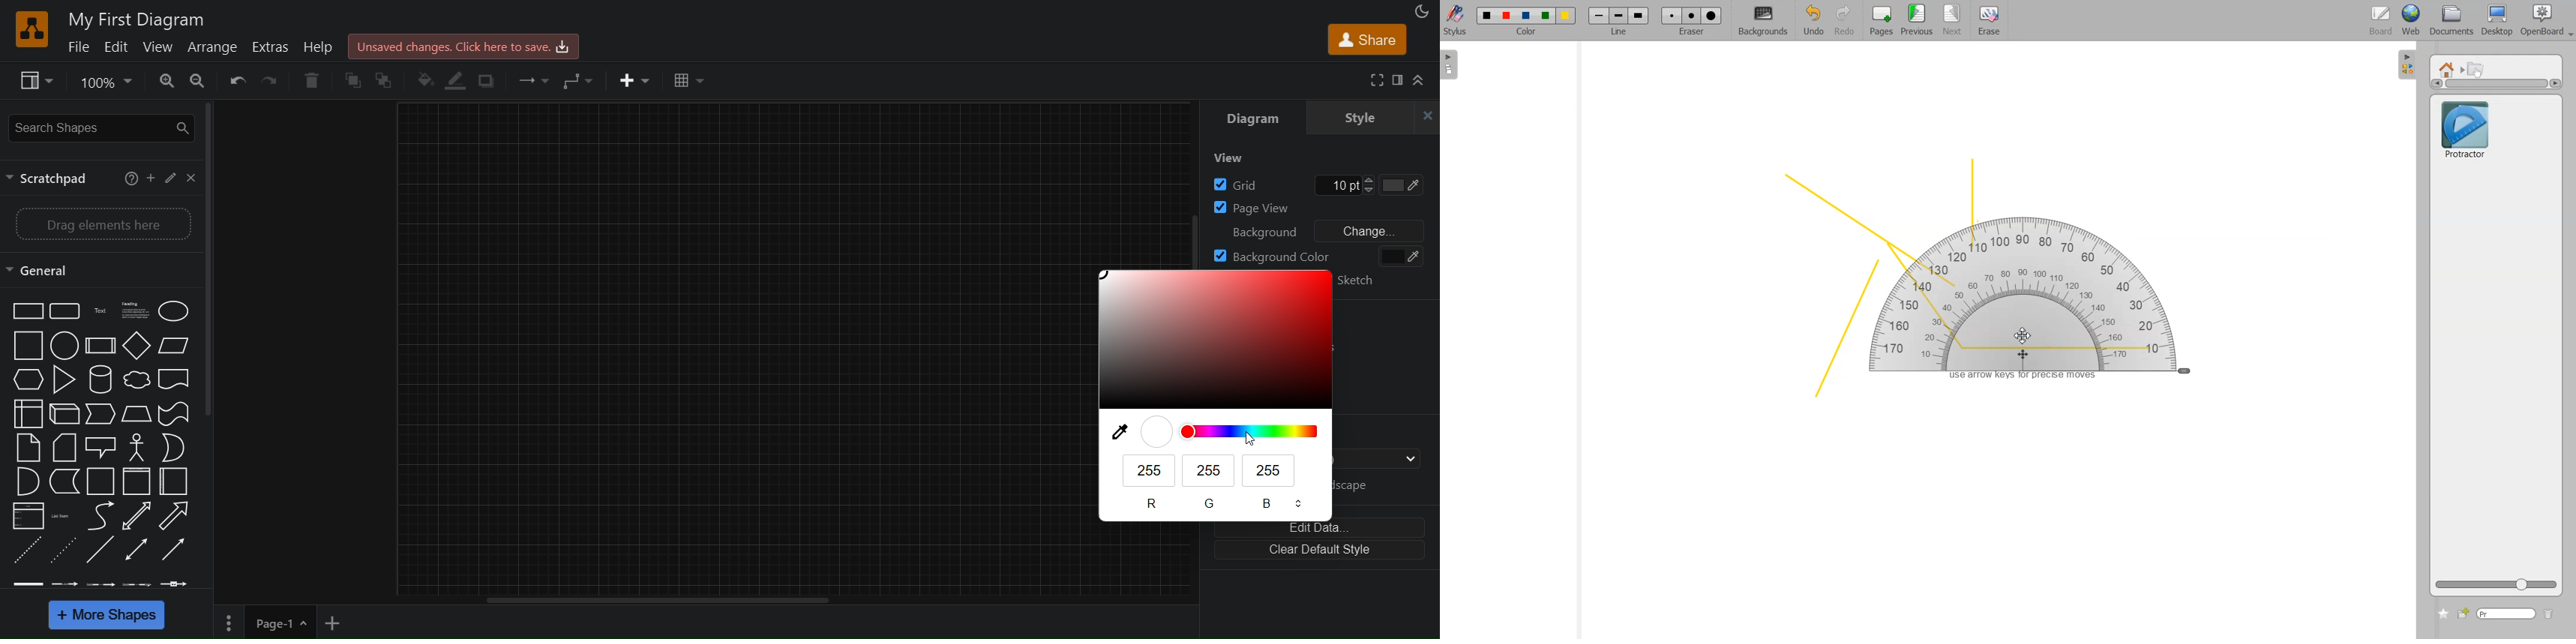 The width and height of the screenshot is (2576, 644). I want to click on zoom in, so click(160, 81).